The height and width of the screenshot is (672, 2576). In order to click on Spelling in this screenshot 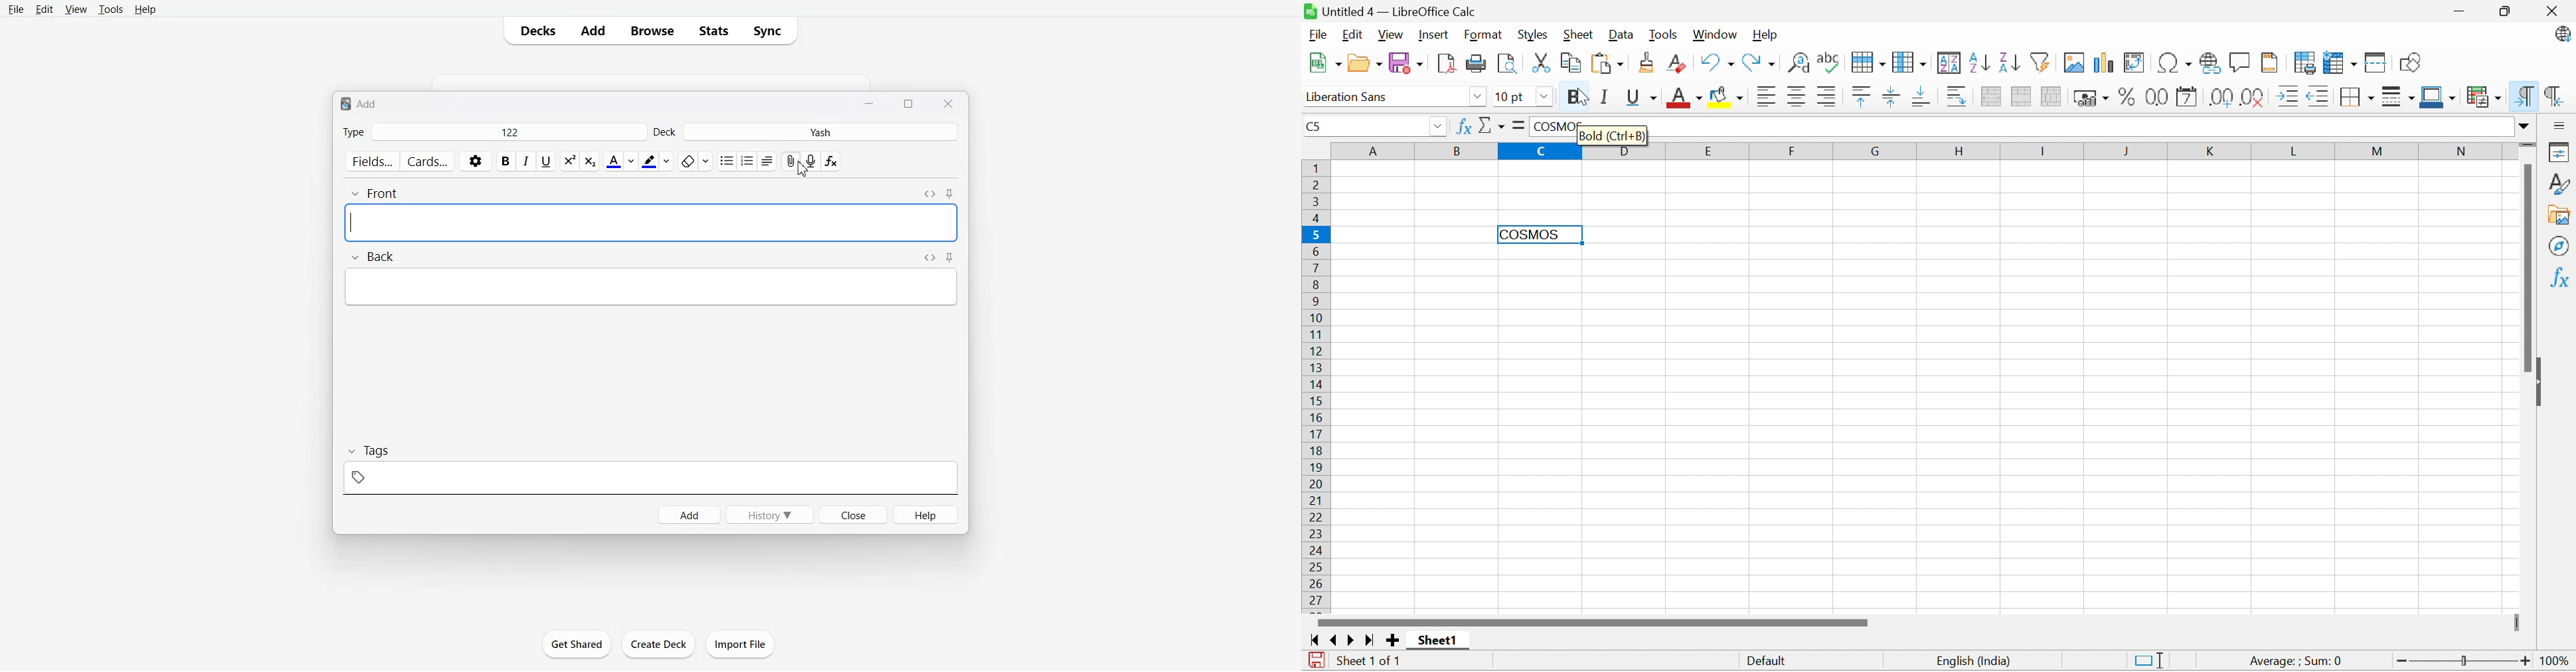, I will do `click(1827, 60)`.